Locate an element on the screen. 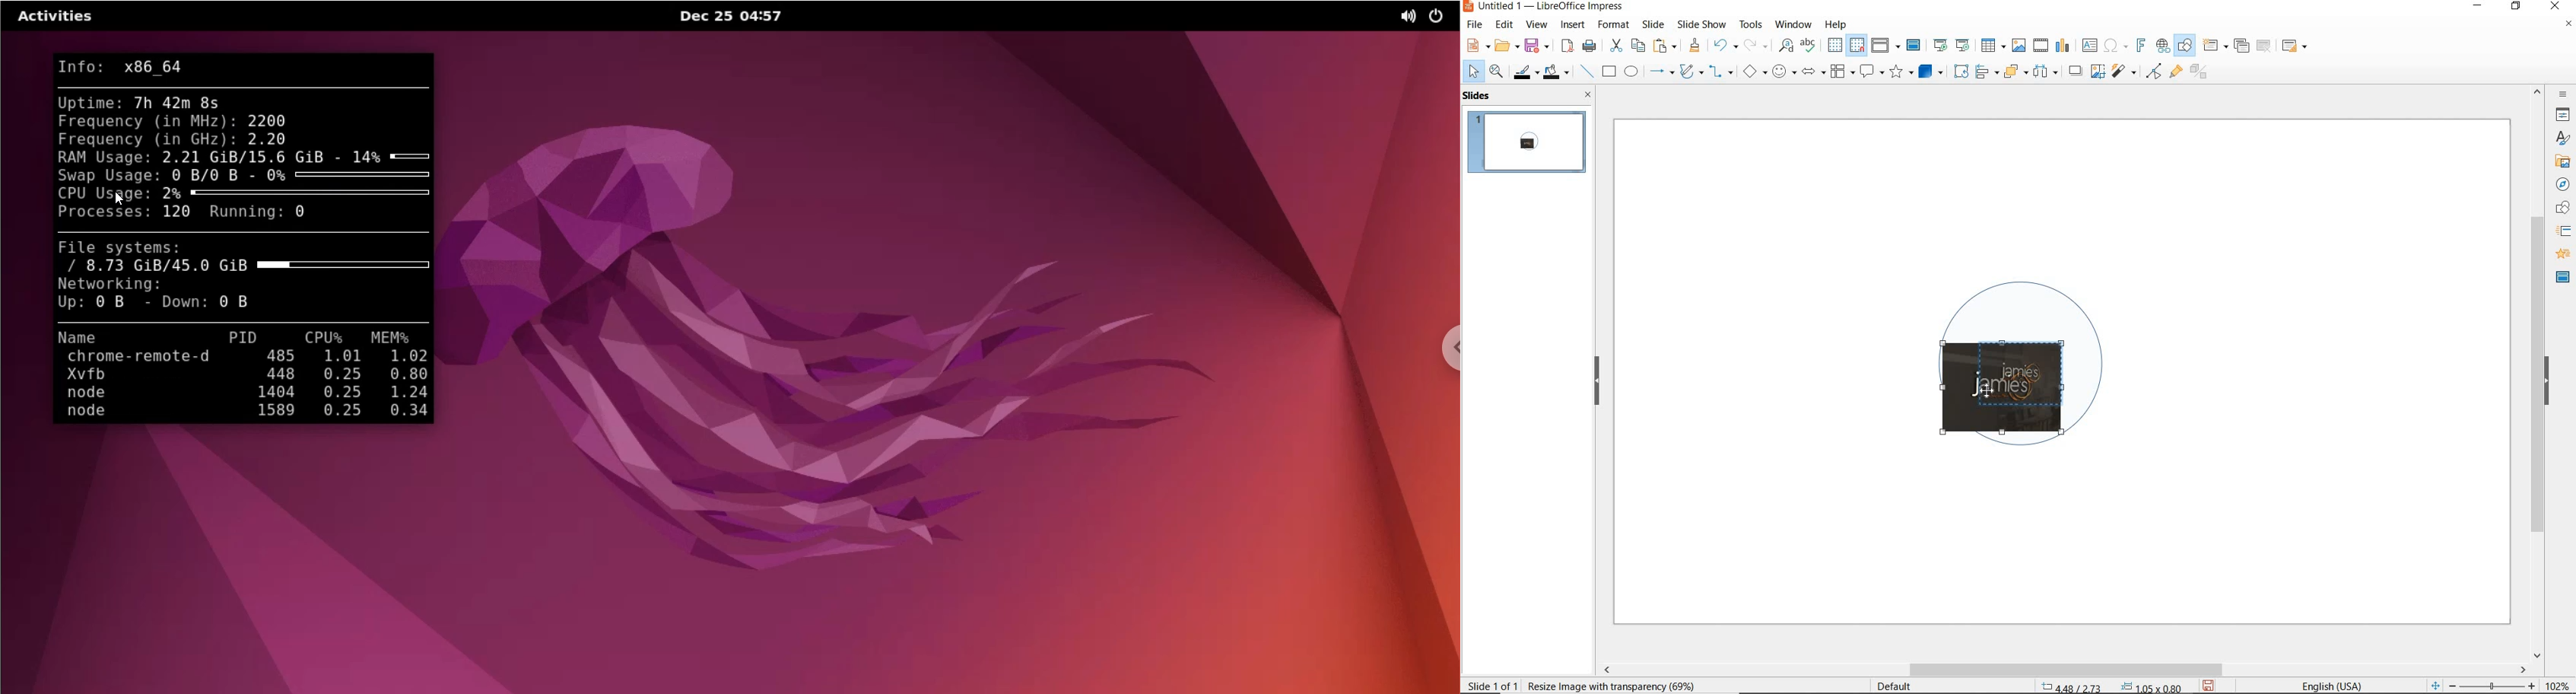 The image size is (2576, 700). slide 1 is located at coordinates (1529, 144).